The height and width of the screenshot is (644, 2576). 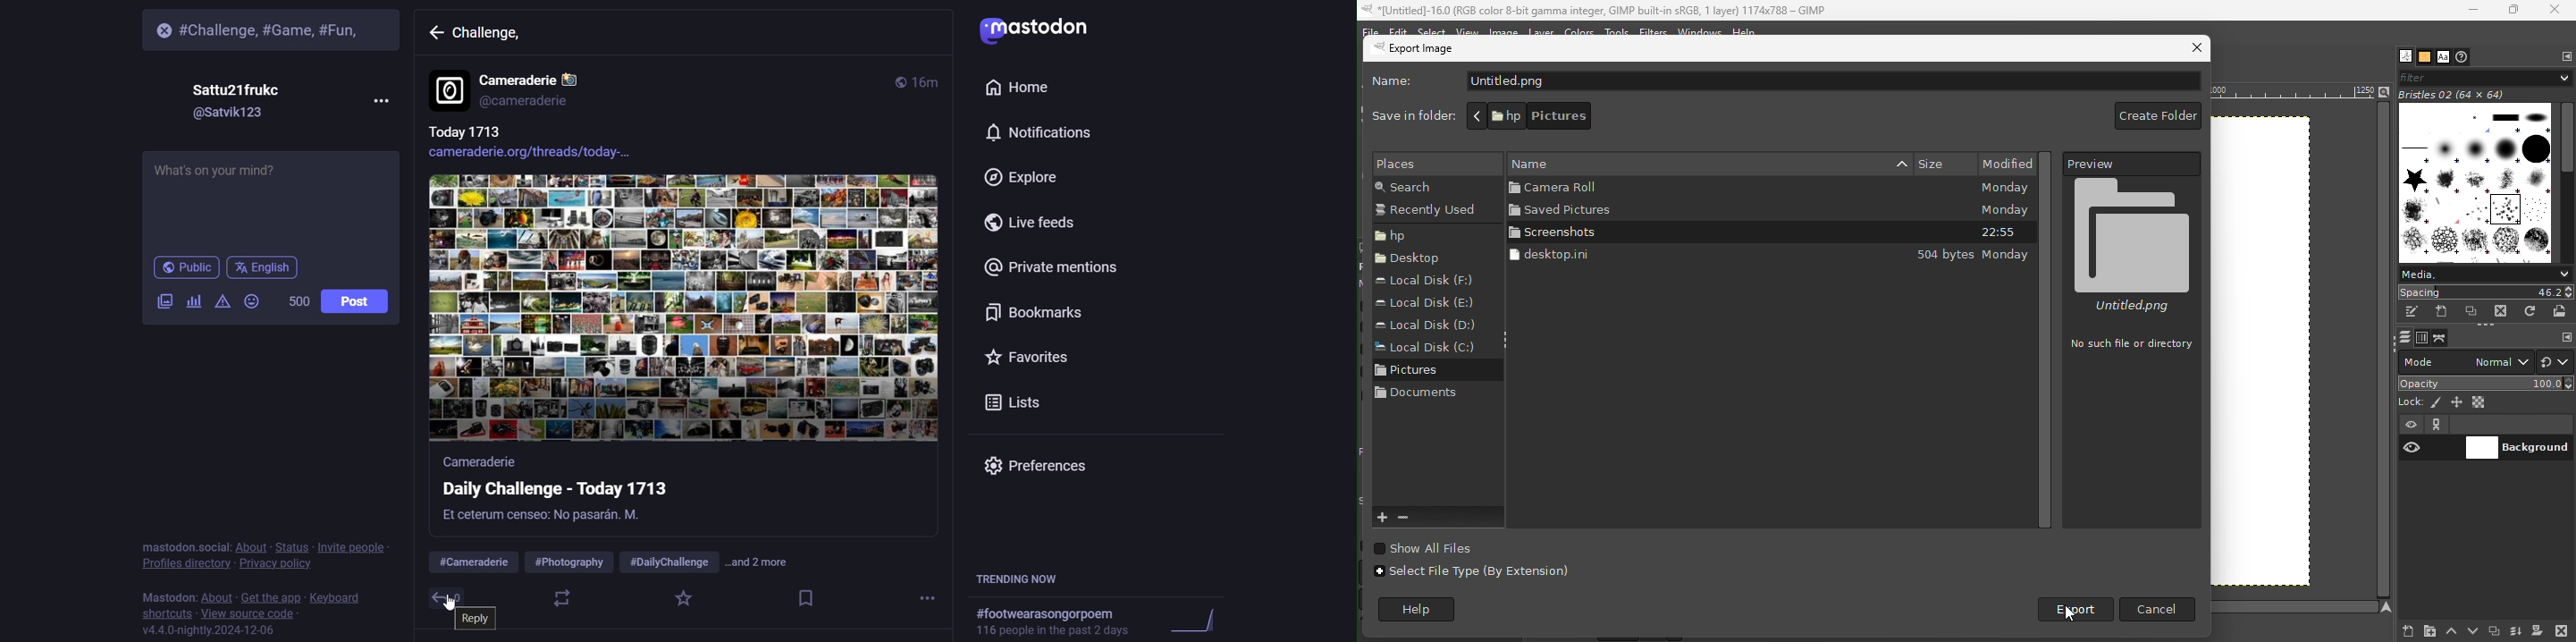 I want to click on Cancel, so click(x=2158, y=609).